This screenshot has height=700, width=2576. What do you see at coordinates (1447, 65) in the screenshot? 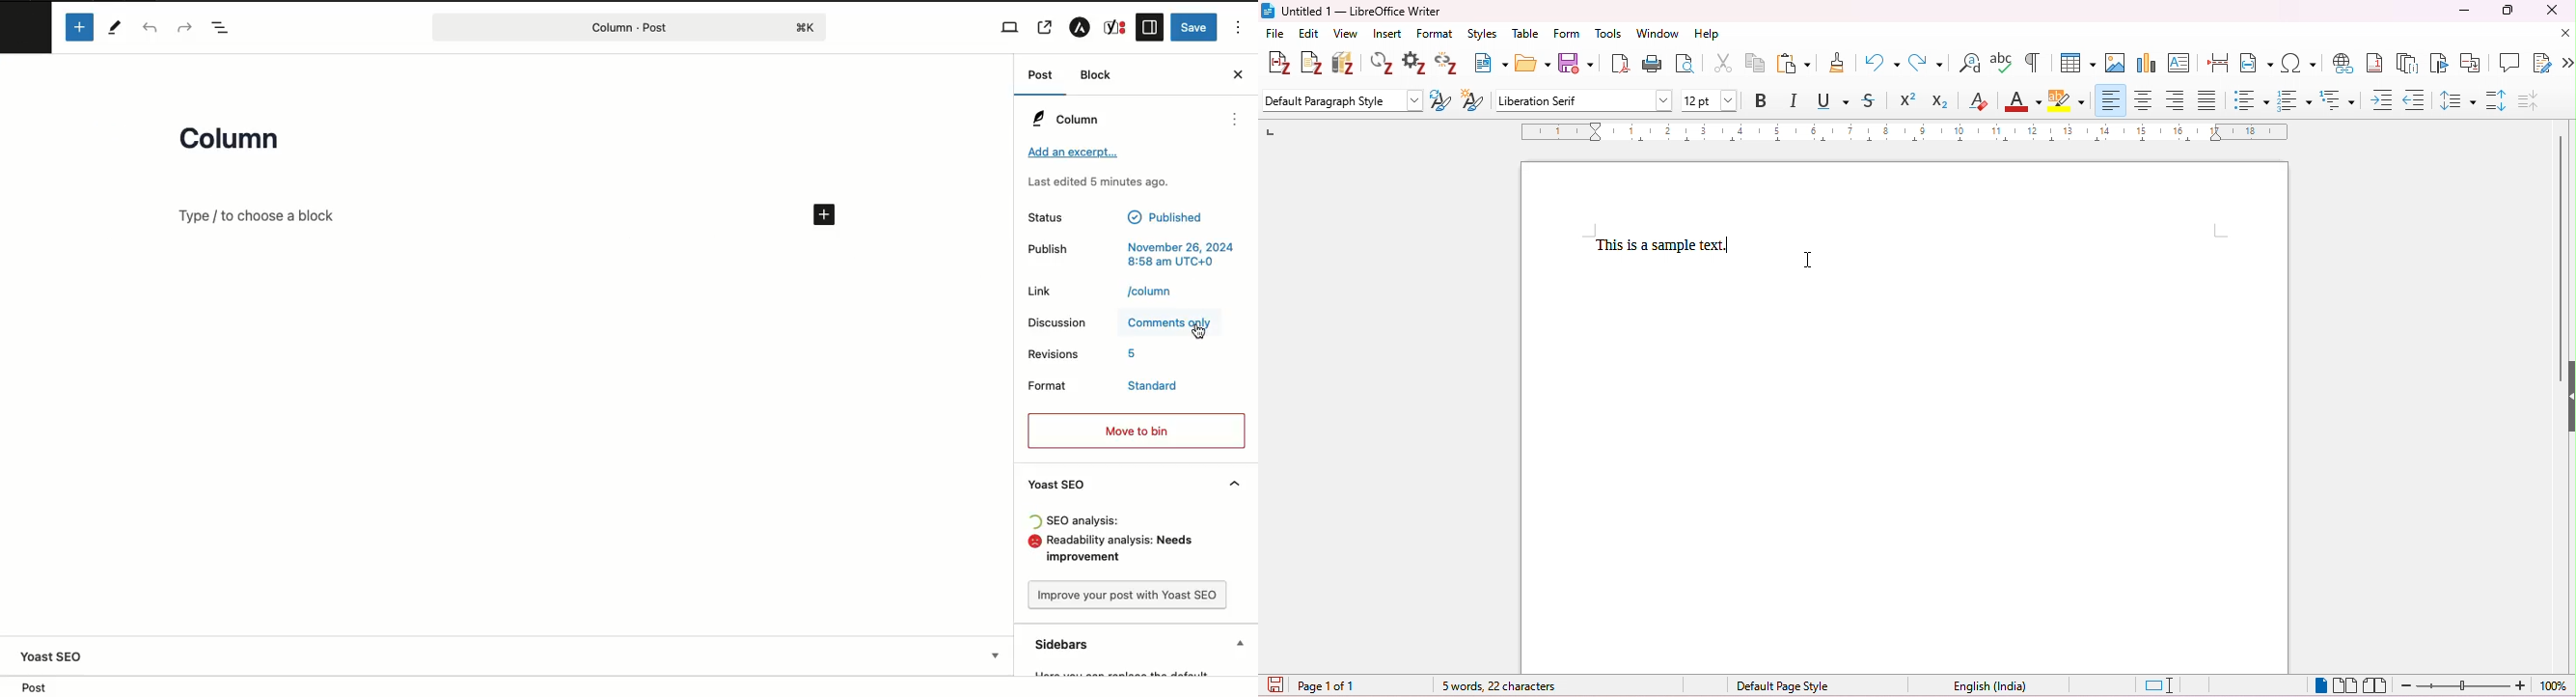
I see `unlink citations` at bounding box center [1447, 65].